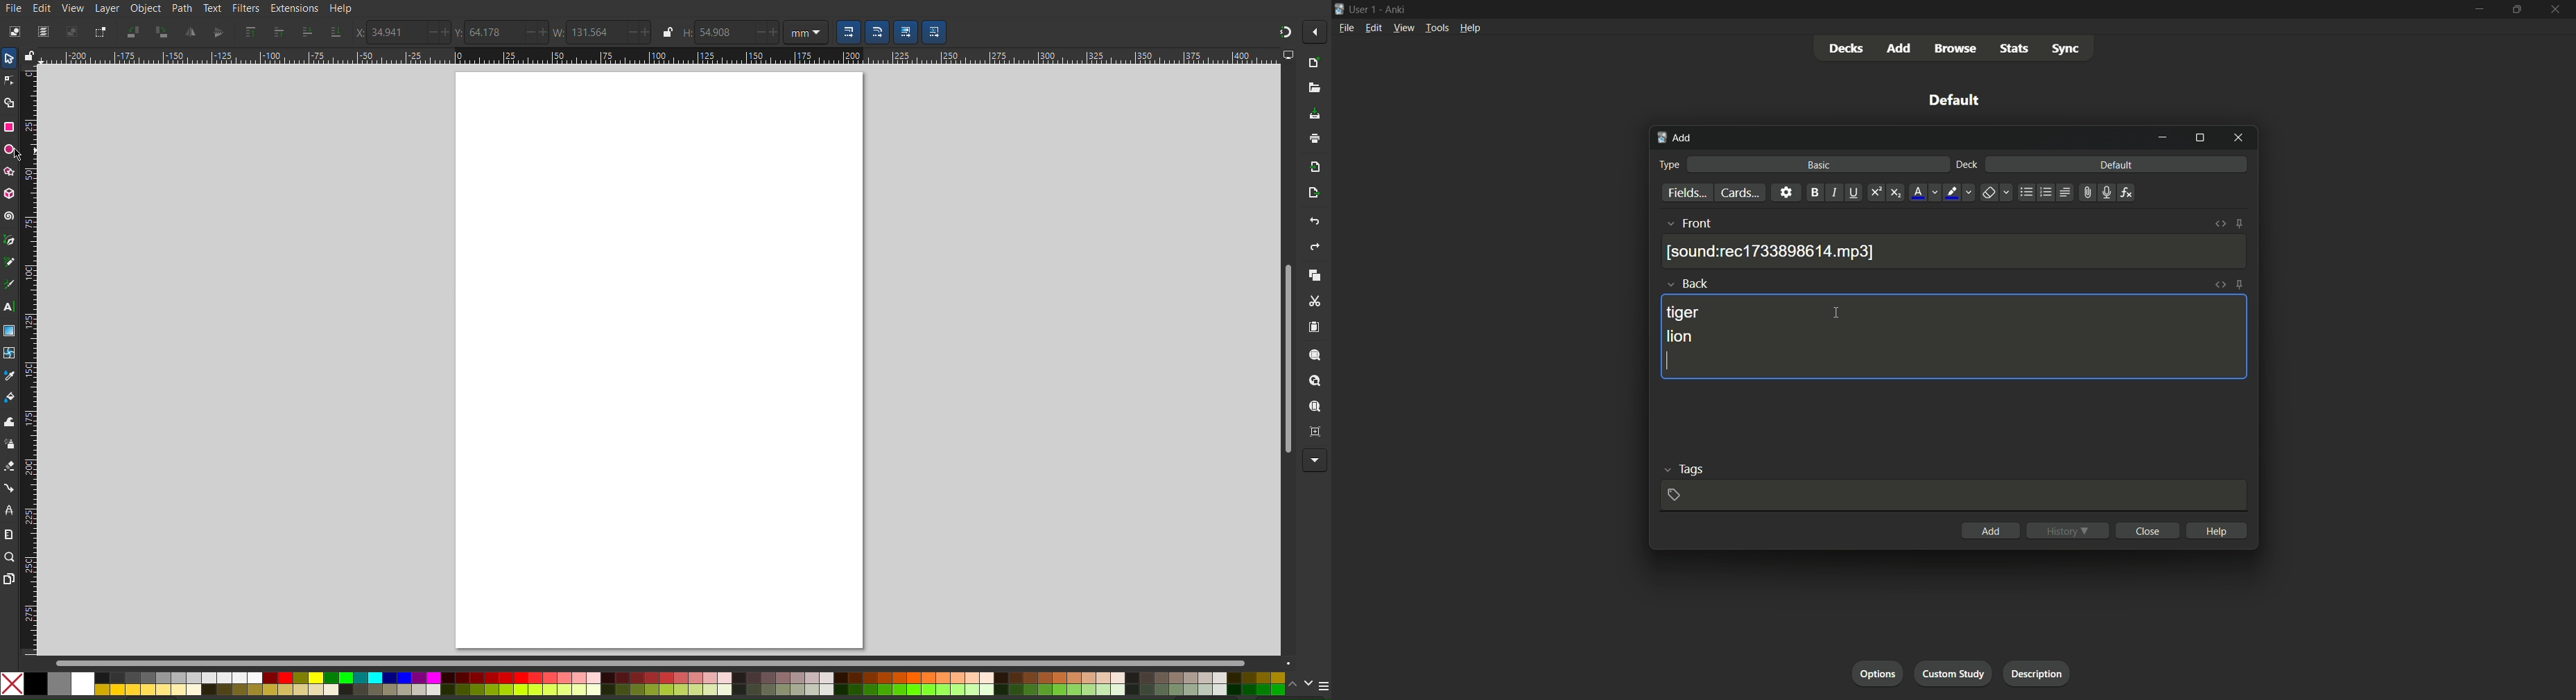 Image resolution: width=2576 pixels, height=700 pixels. What do you see at coordinates (2220, 285) in the screenshot?
I see `toggle html editor` at bounding box center [2220, 285].